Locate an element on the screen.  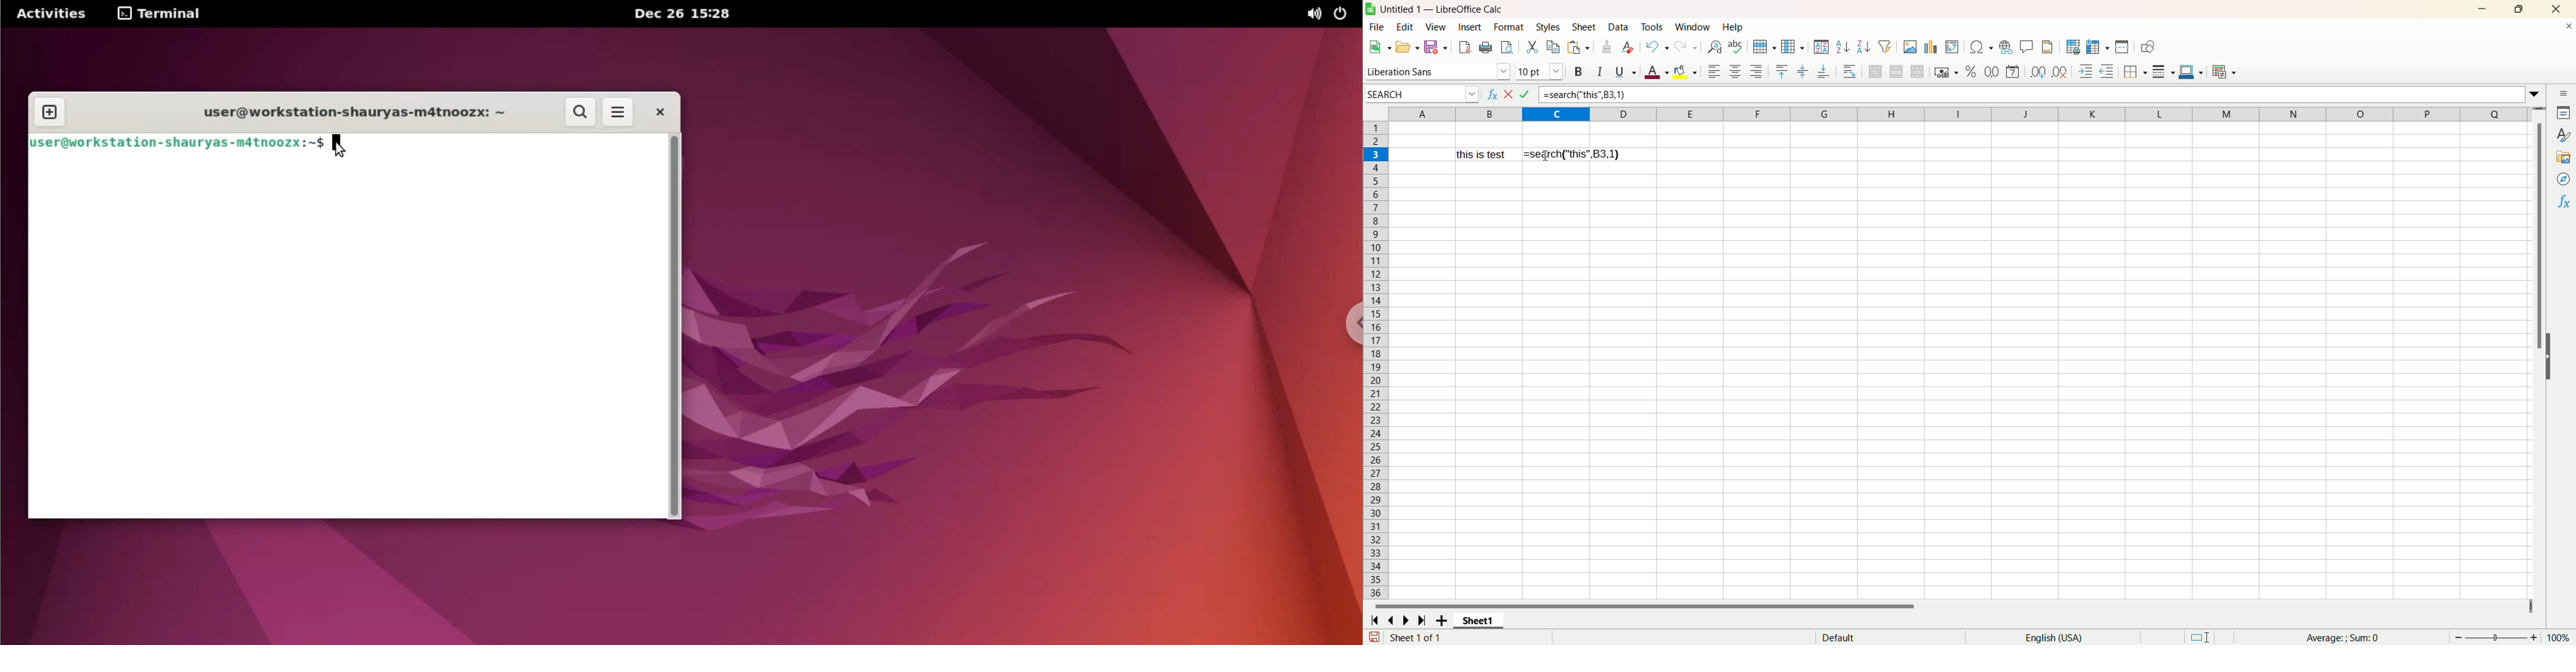
next sheet is located at coordinates (1404, 621).